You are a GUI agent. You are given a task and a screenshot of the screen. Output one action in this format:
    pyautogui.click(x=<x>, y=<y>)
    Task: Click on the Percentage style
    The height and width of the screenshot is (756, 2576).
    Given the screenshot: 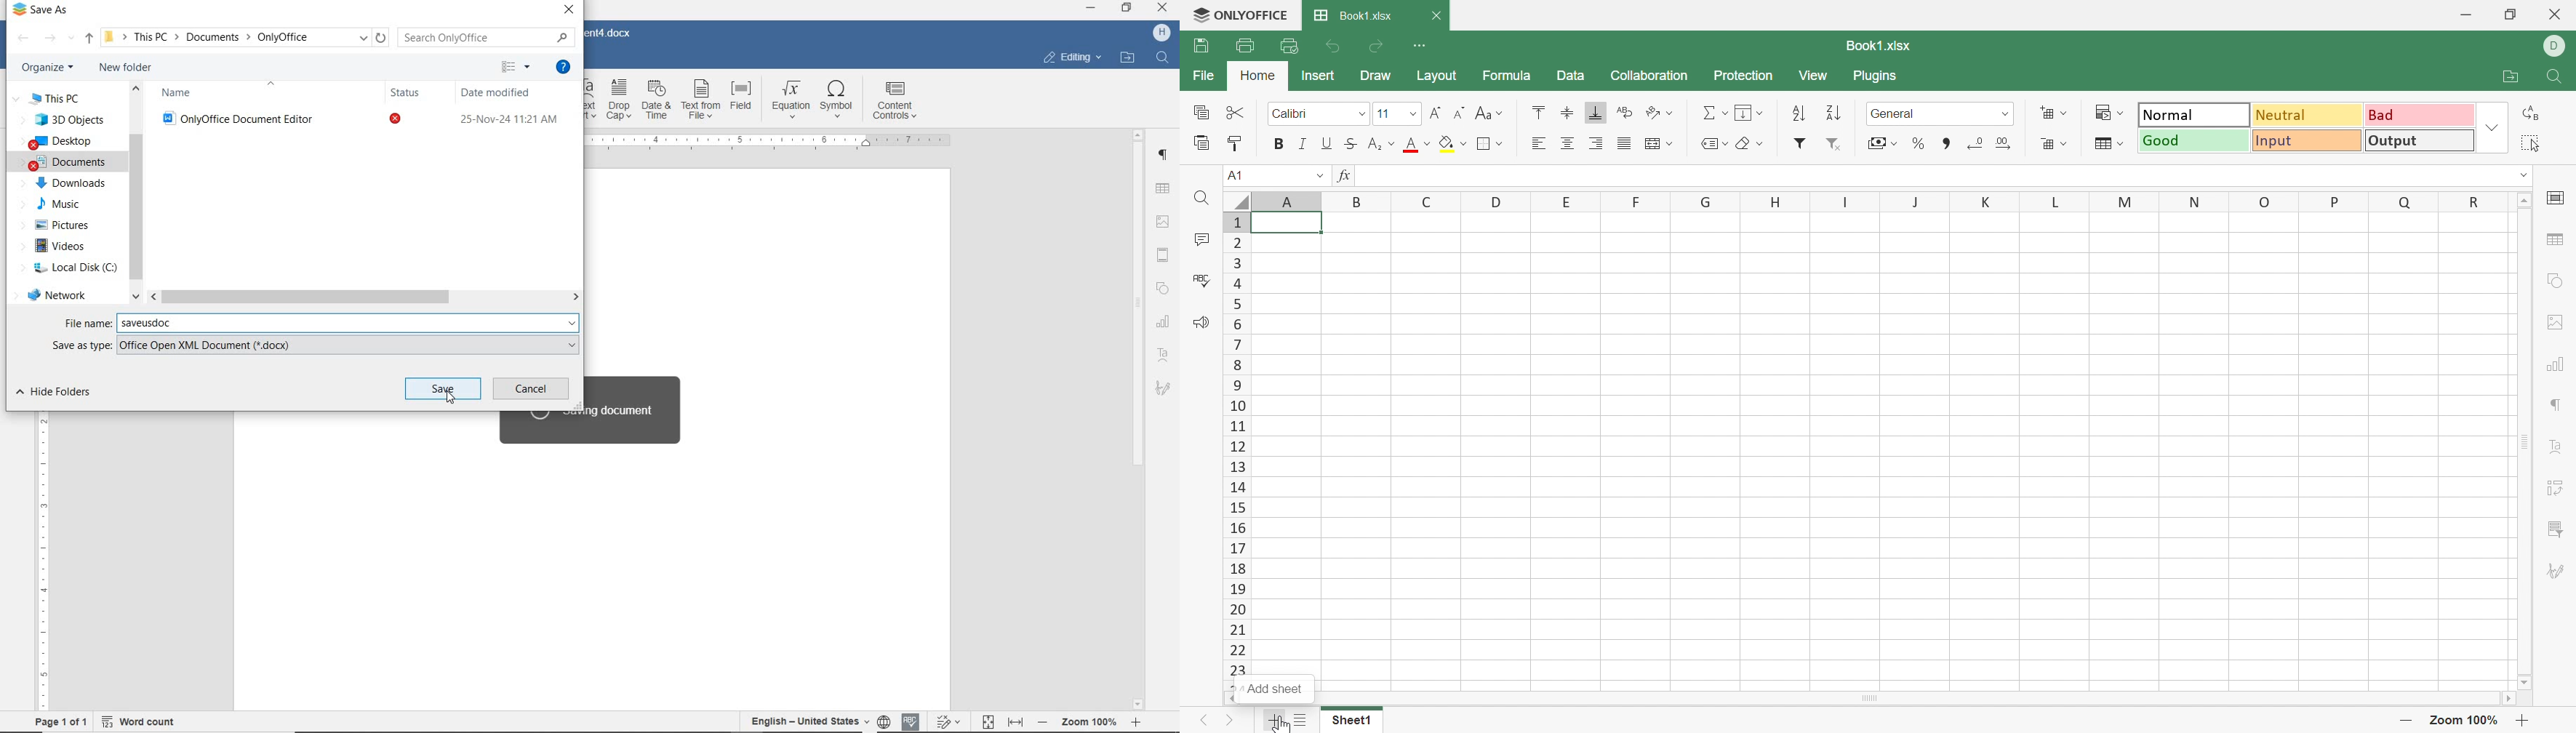 What is the action you would take?
    pyautogui.click(x=1920, y=143)
    